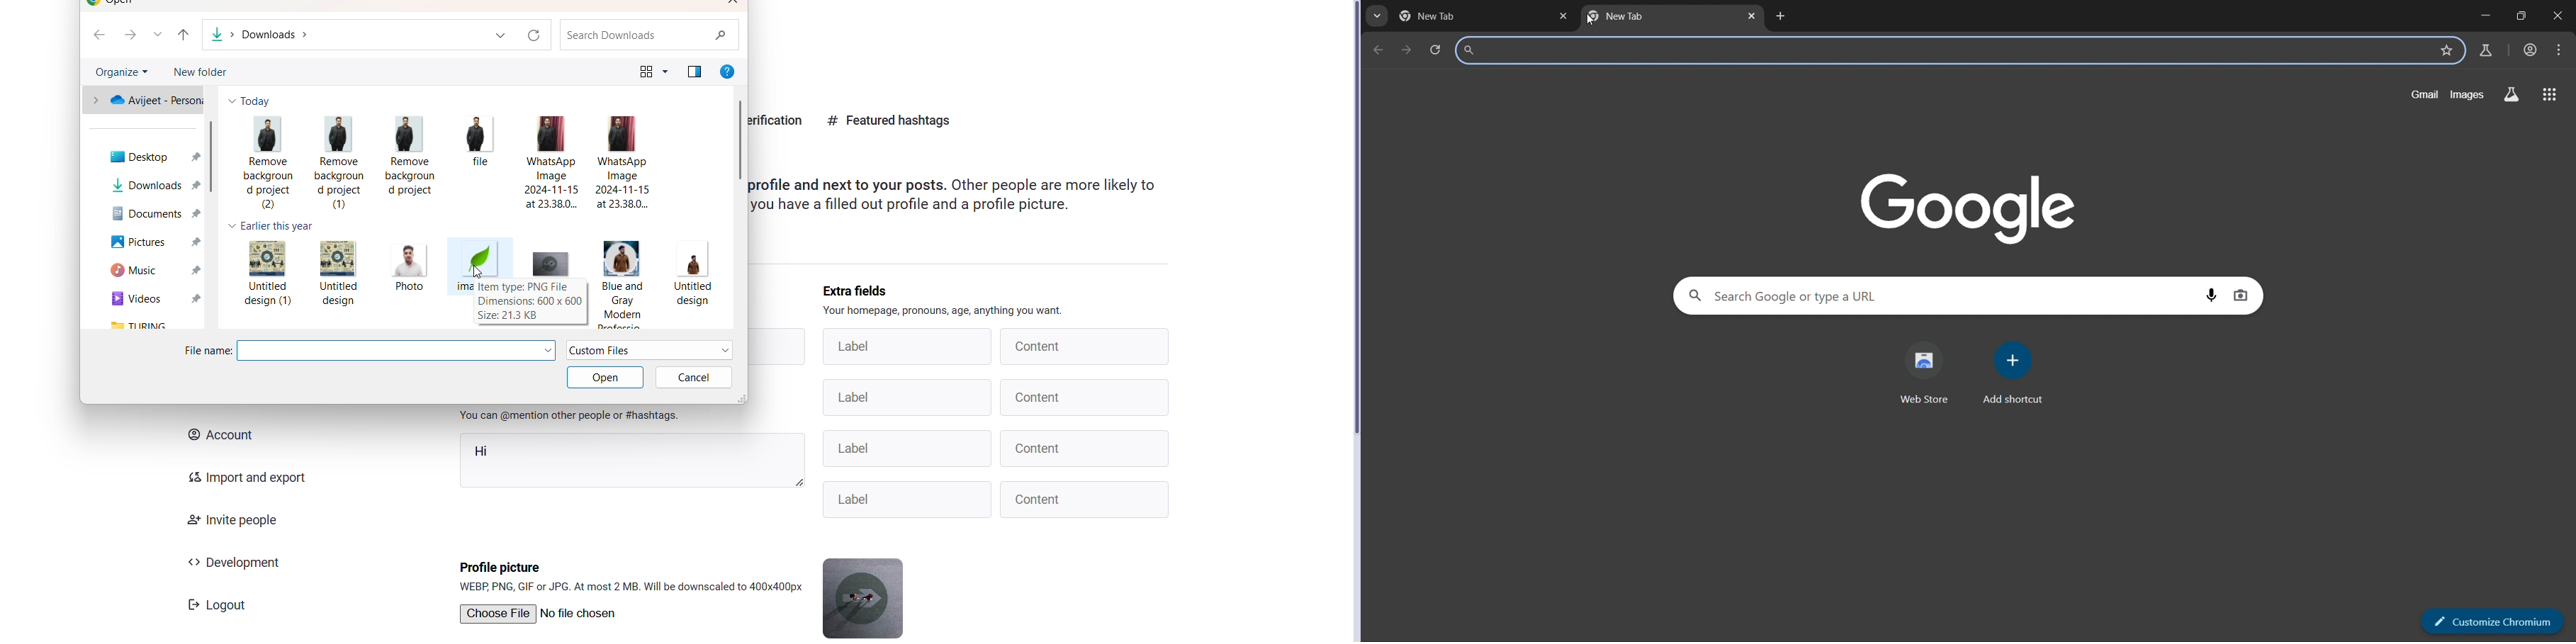 This screenshot has width=2576, height=644. What do you see at coordinates (407, 270) in the screenshot?
I see `Photo` at bounding box center [407, 270].